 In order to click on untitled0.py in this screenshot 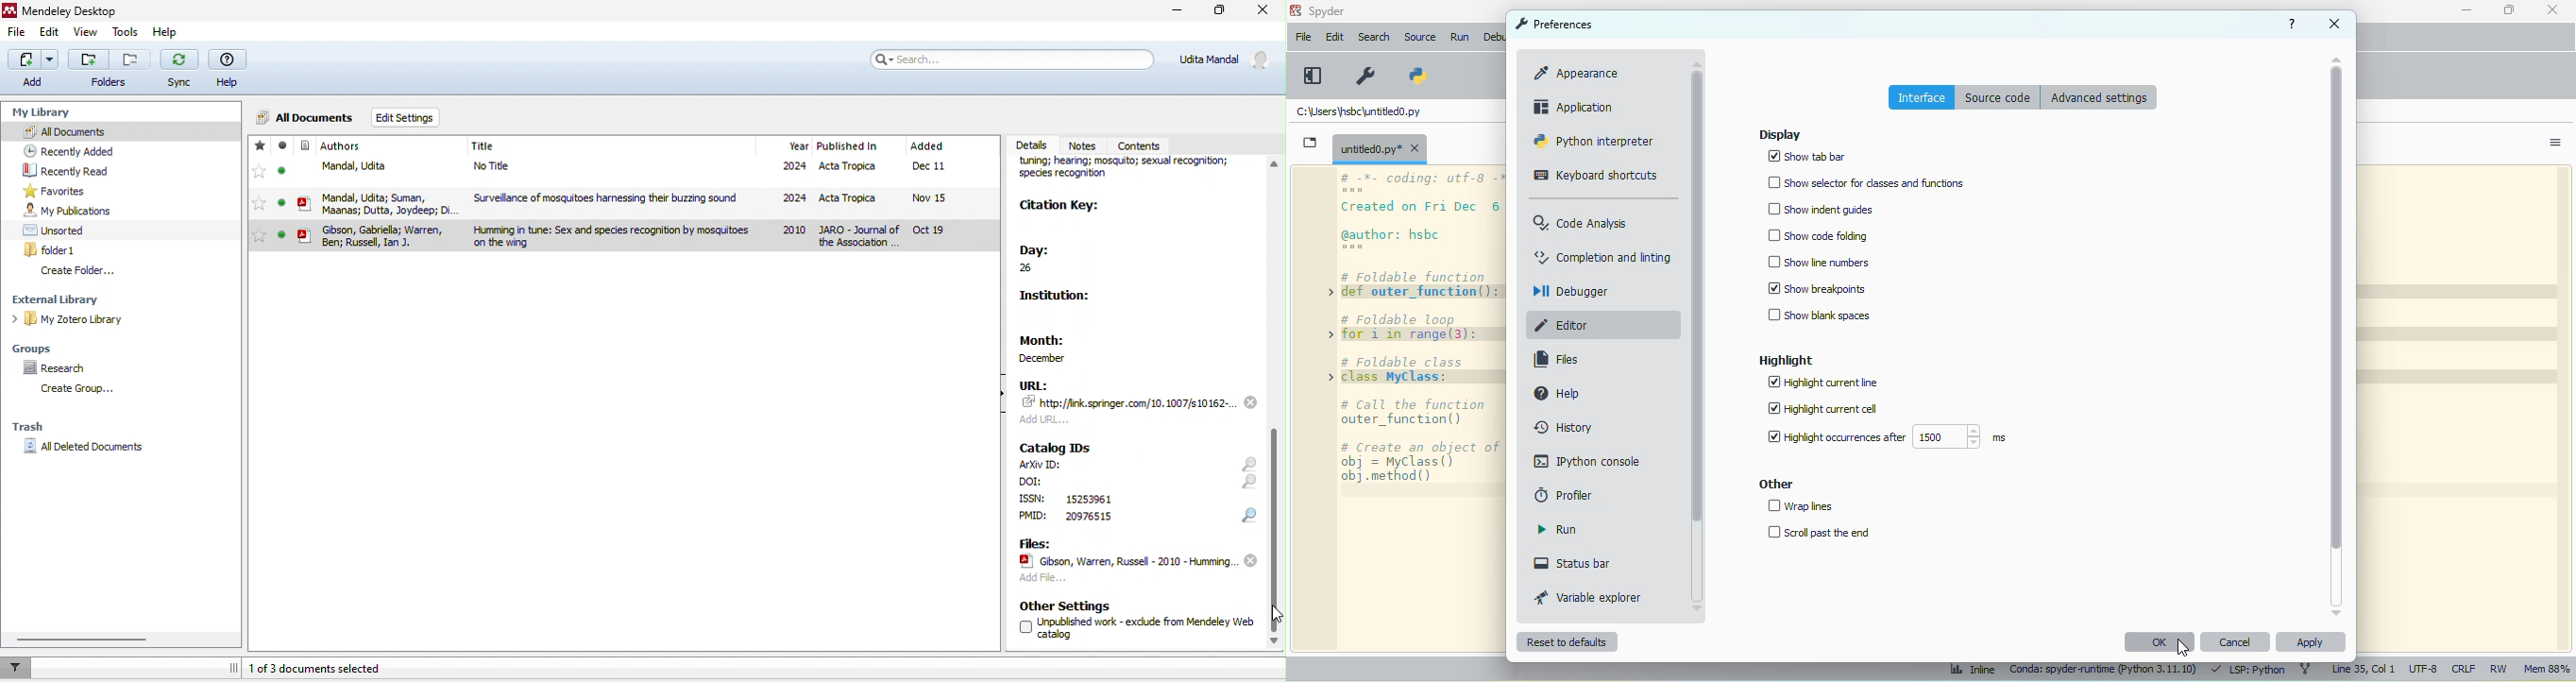, I will do `click(1356, 111)`.